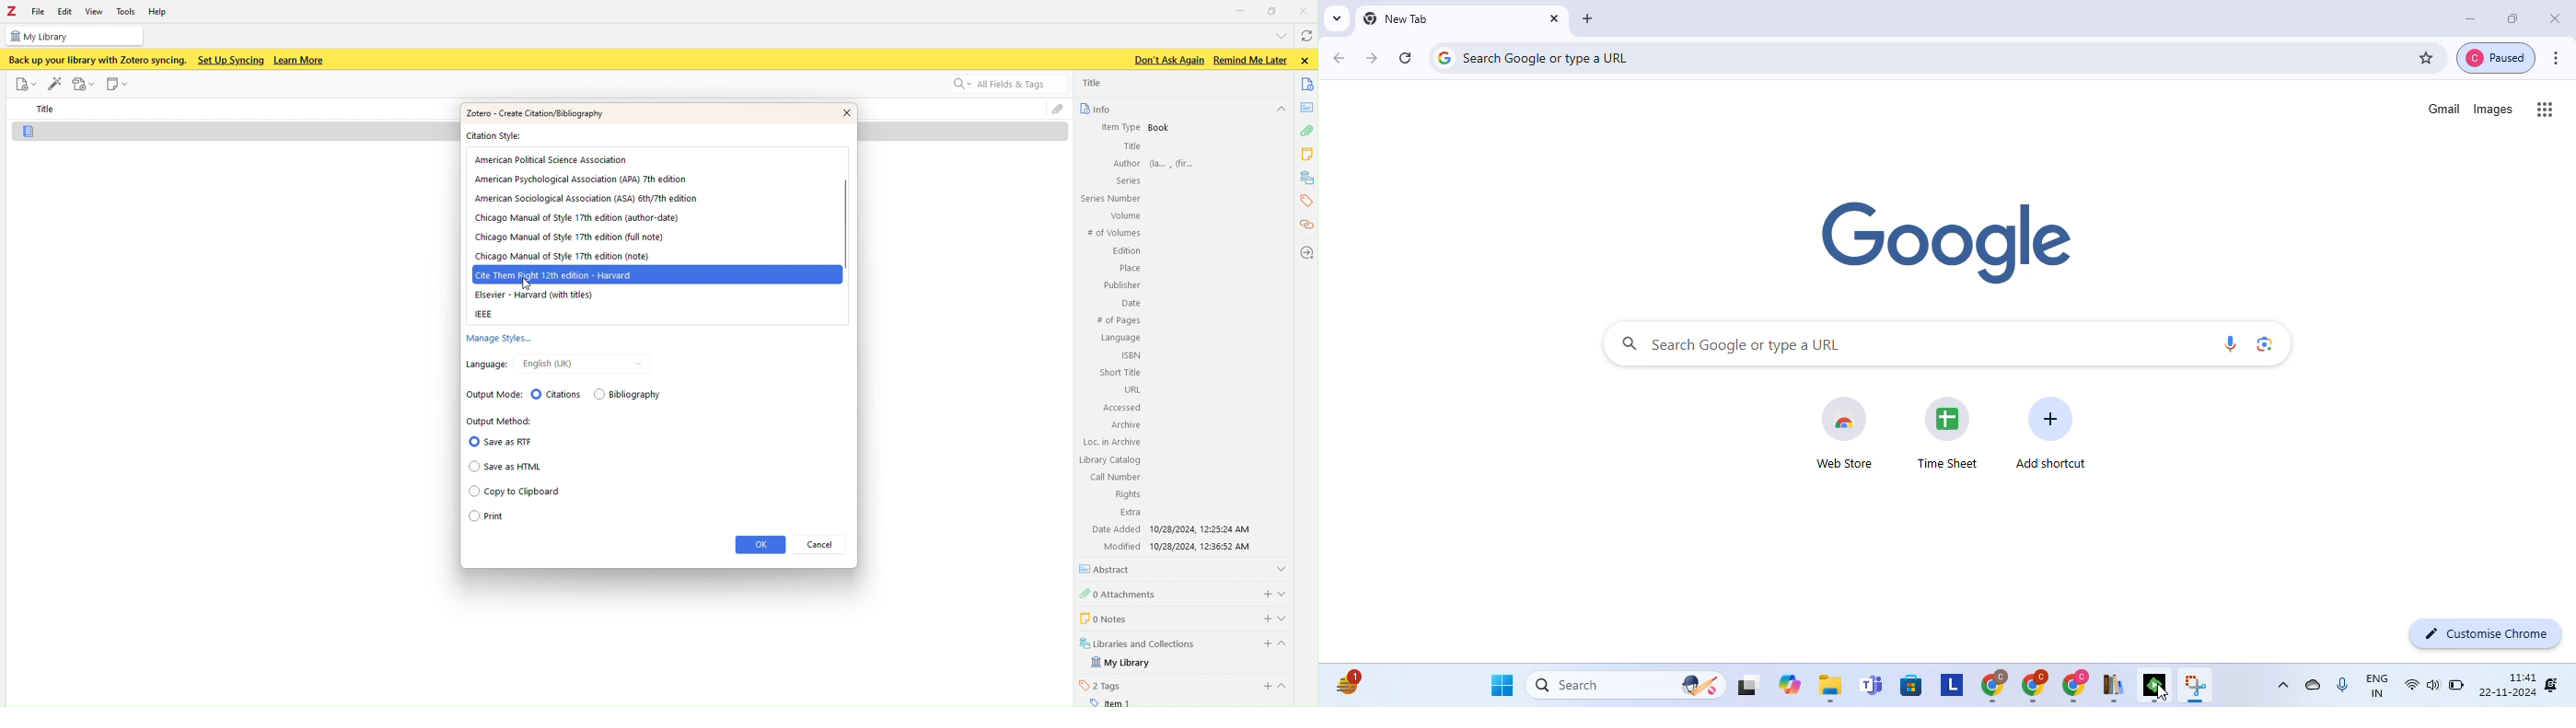  I want to click on Author, so click(1126, 163).